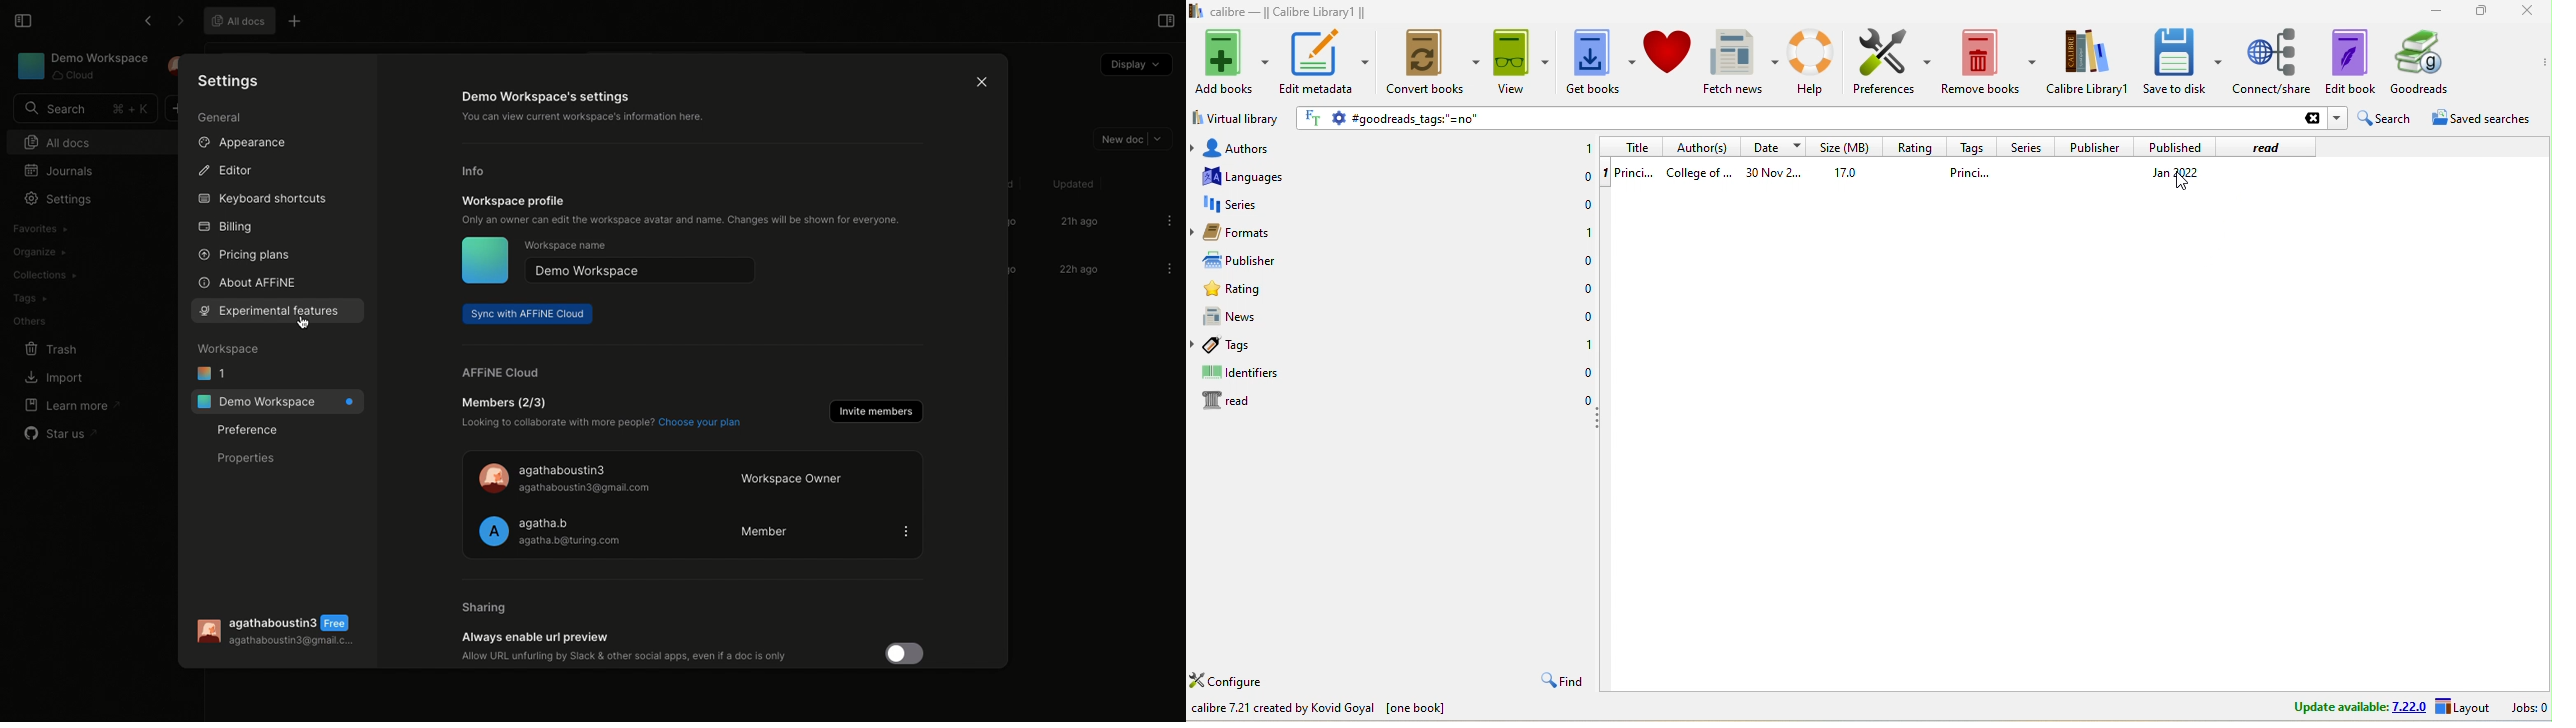  I want to click on Star us, so click(63, 434).